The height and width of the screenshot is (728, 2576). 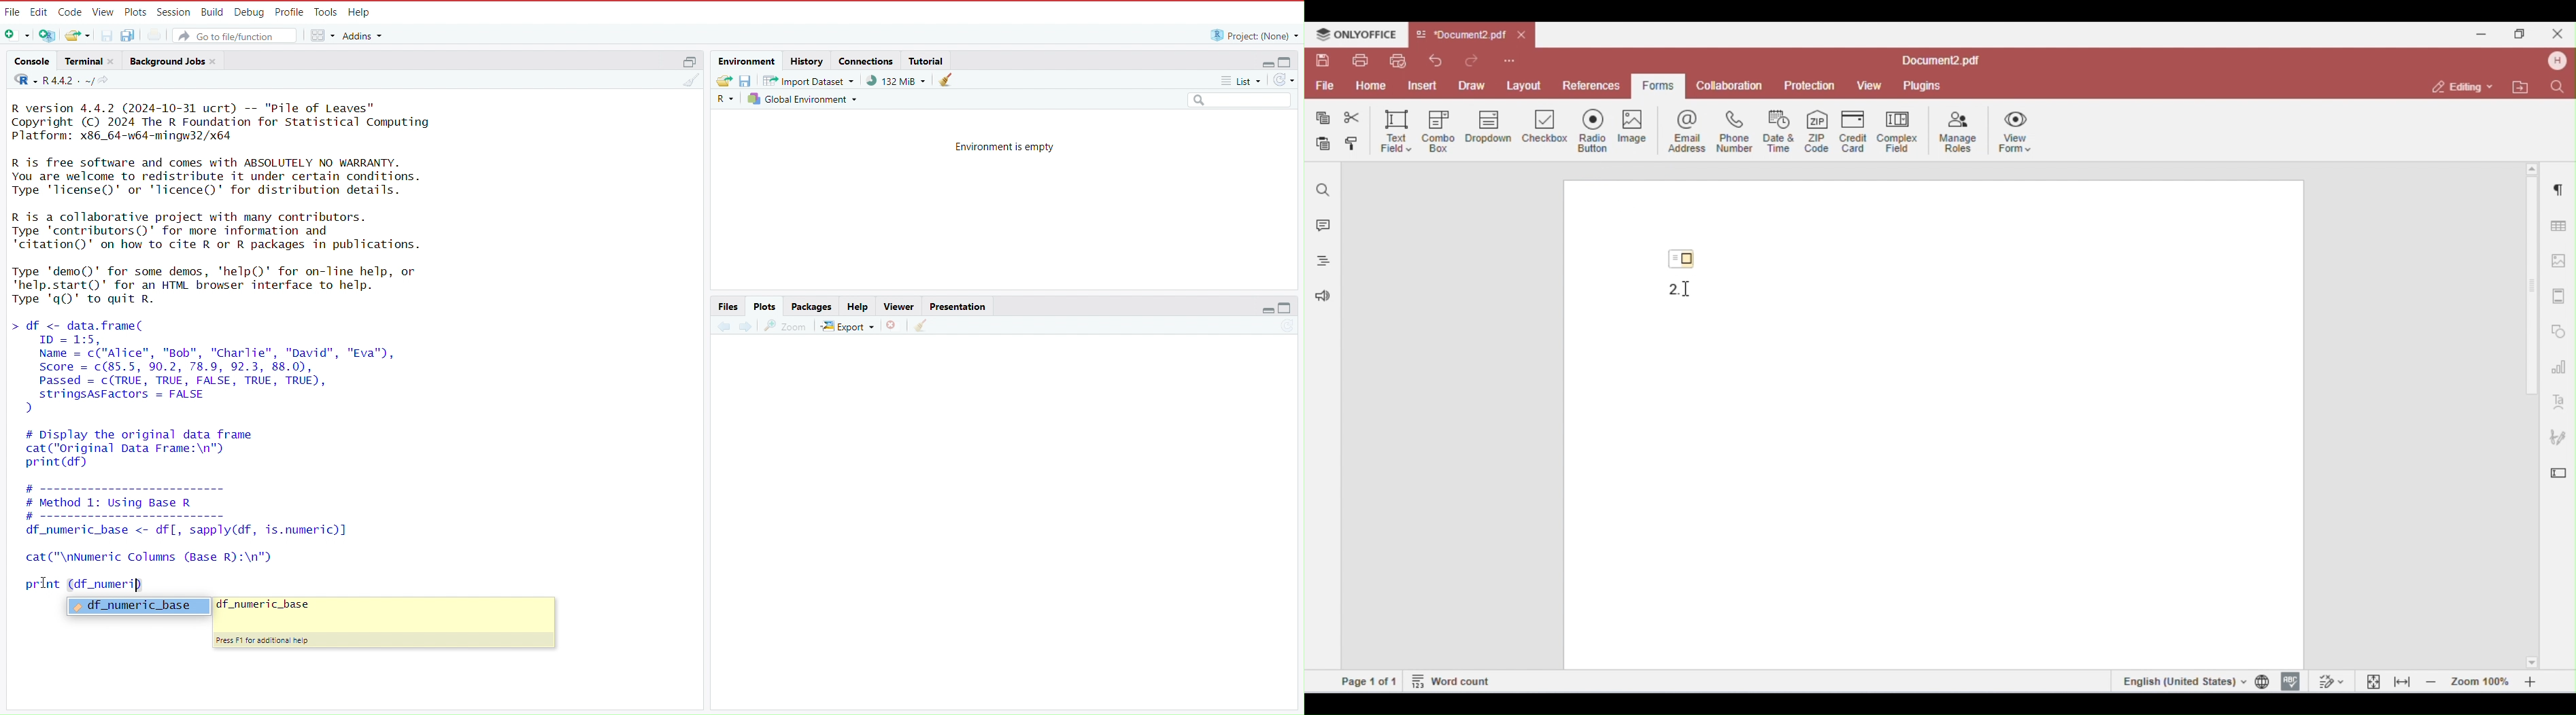 I want to click on view a larger version of the plot in a new window., so click(x=786, y=326).